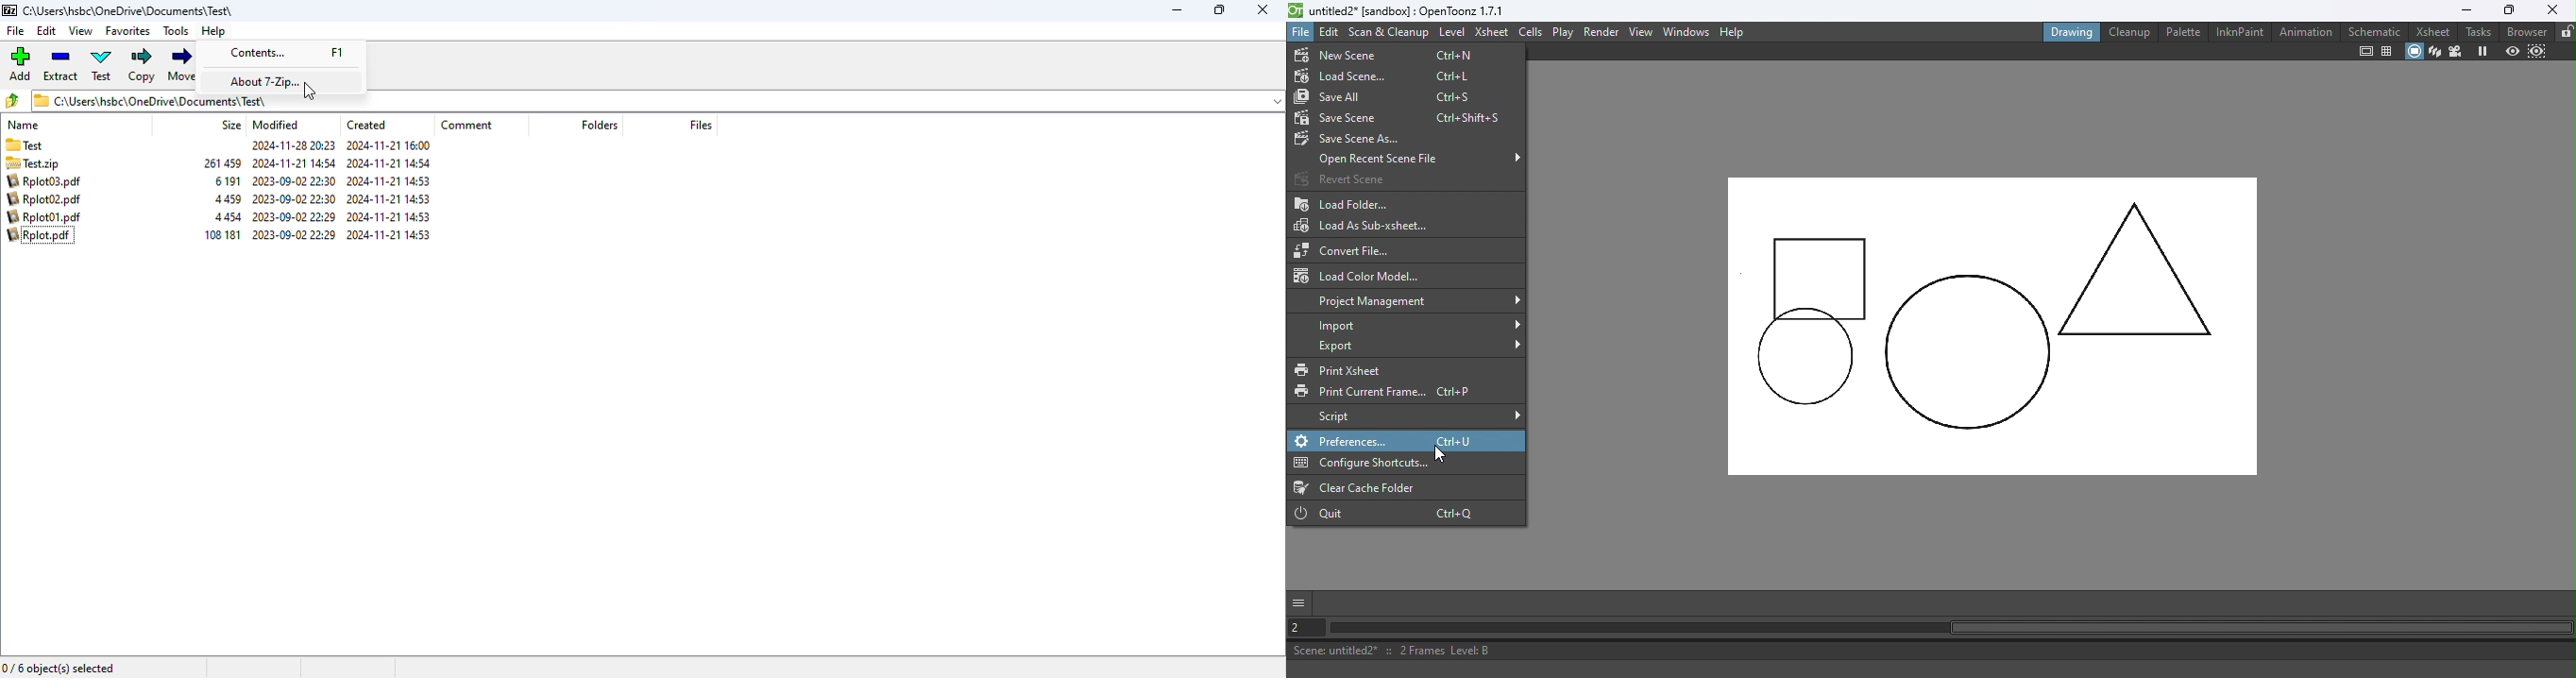 This screenshot has width=2576, height=700. I want to click on Rplot01.pdf , so click(45, 217).